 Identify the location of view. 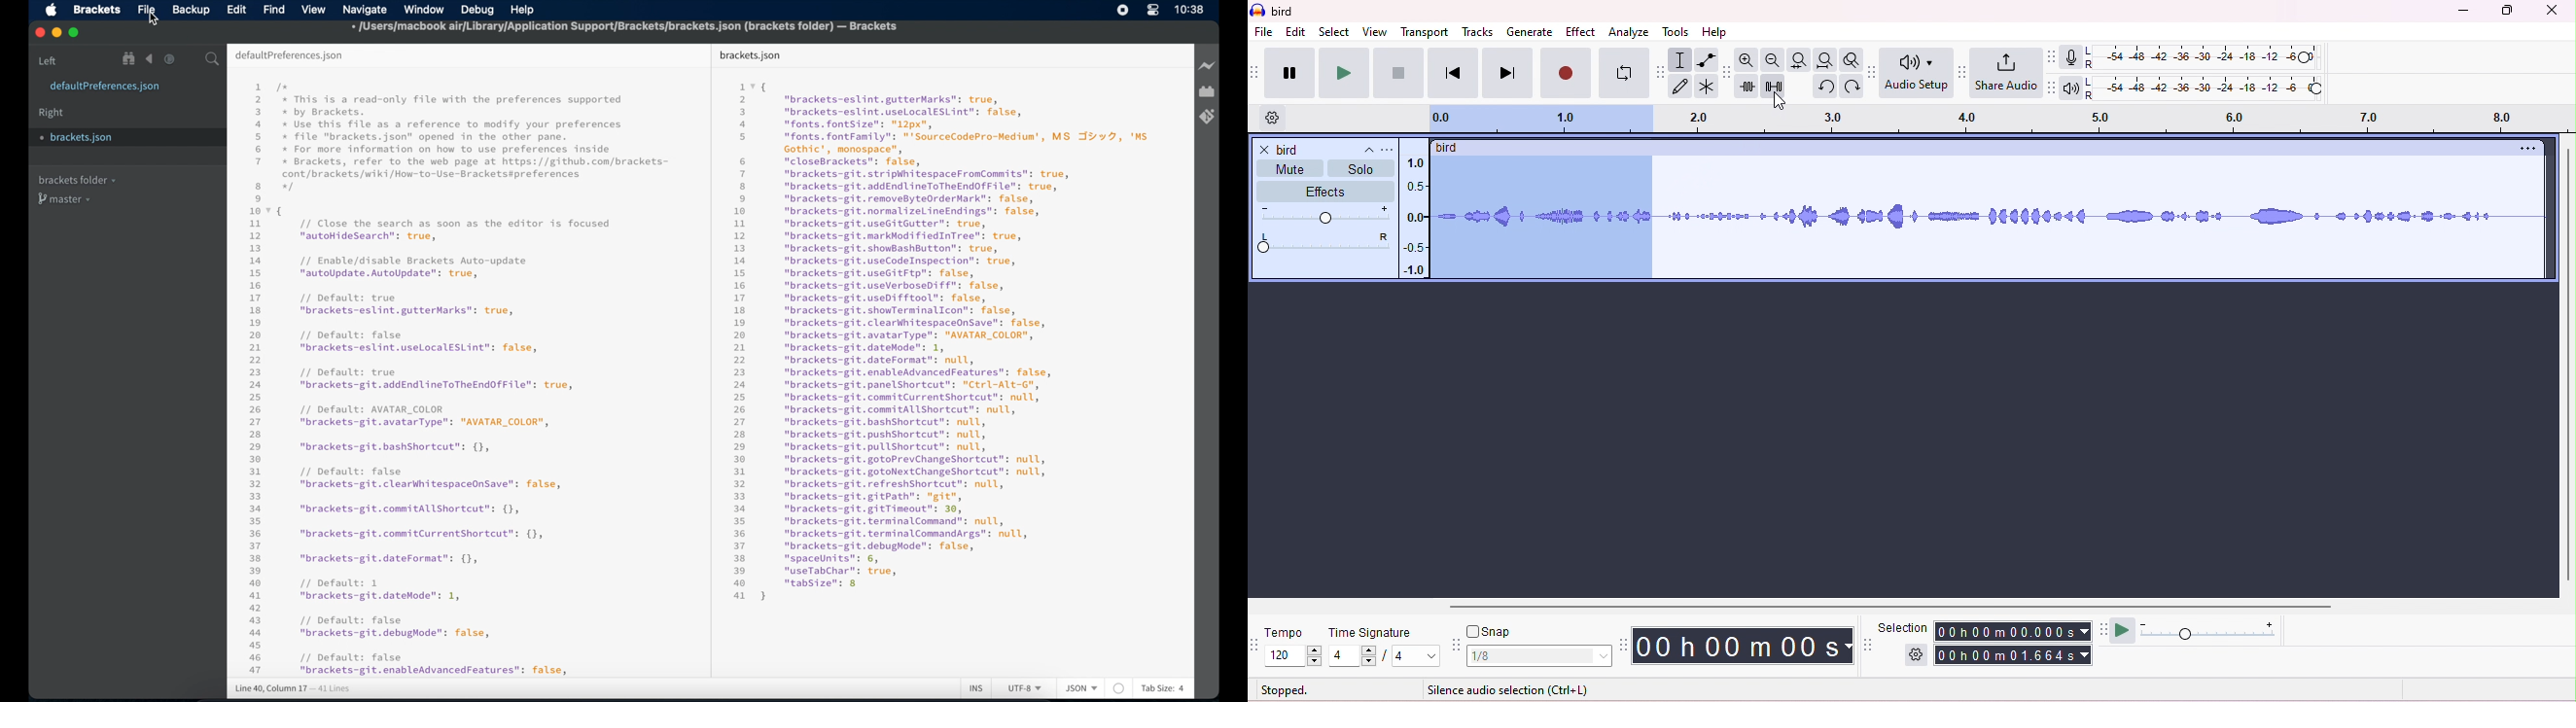
(314, 10).